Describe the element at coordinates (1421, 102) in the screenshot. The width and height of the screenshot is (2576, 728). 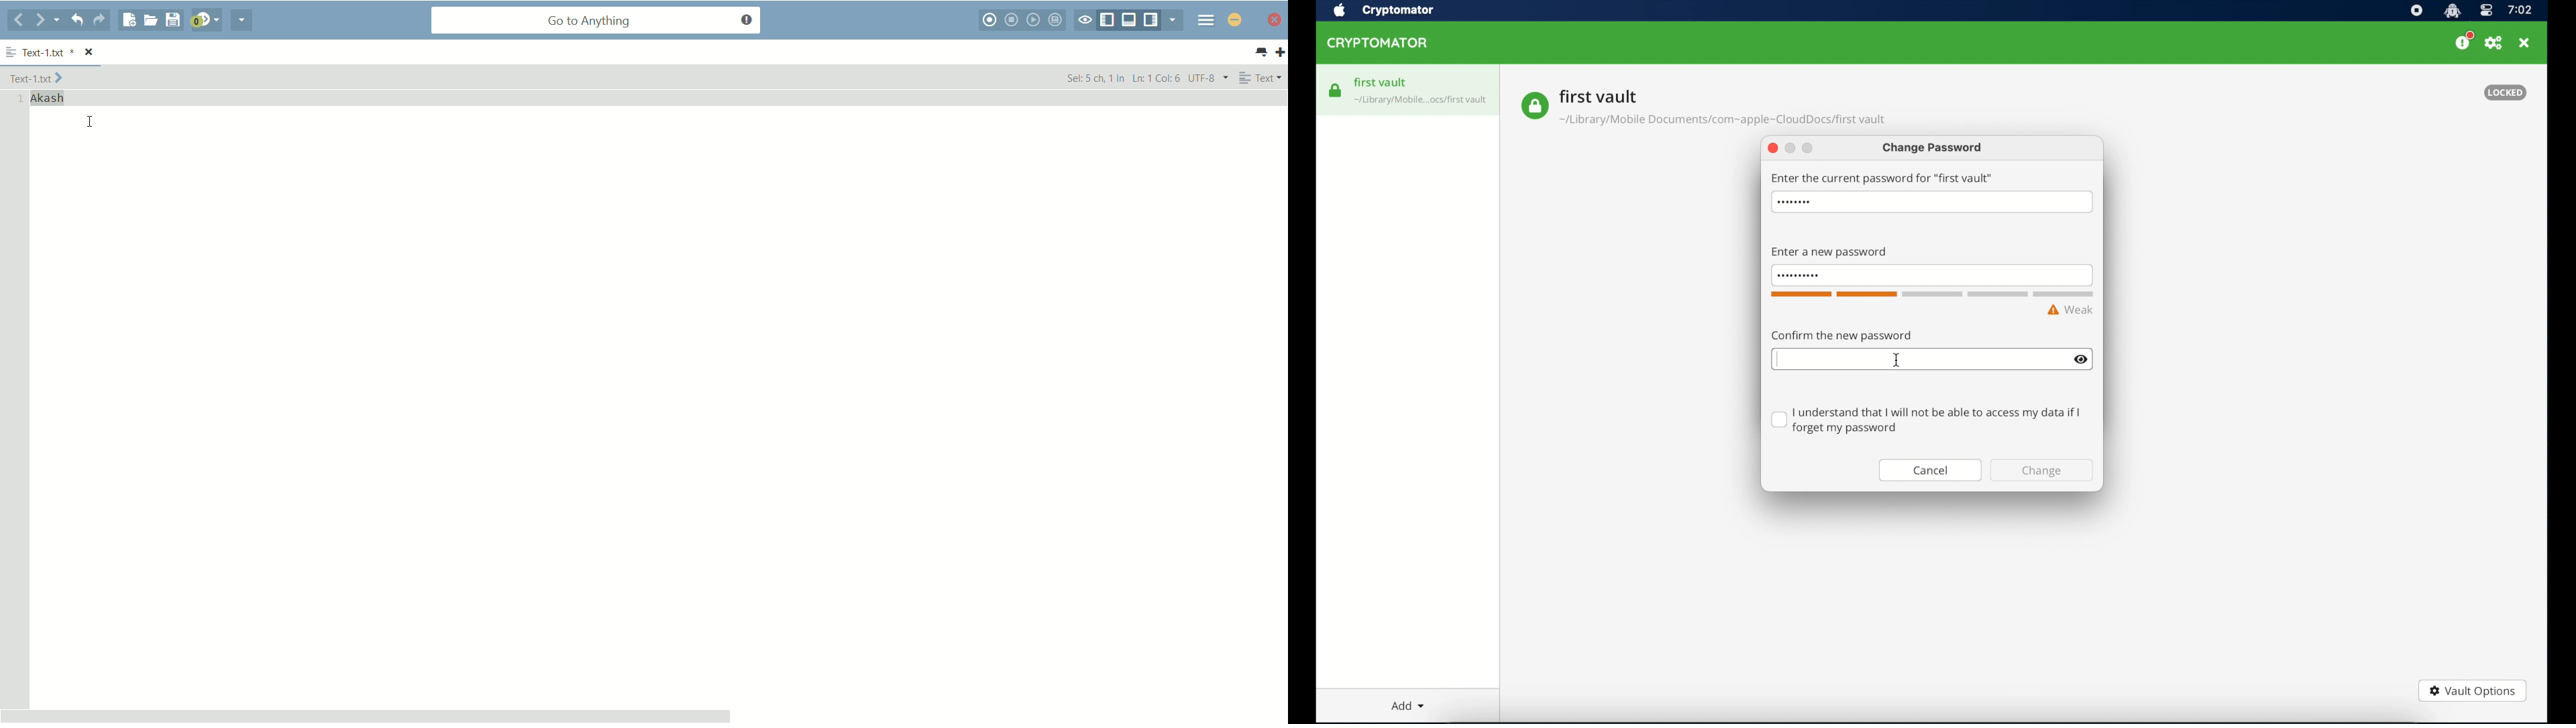
I see `vault icon` at that location.